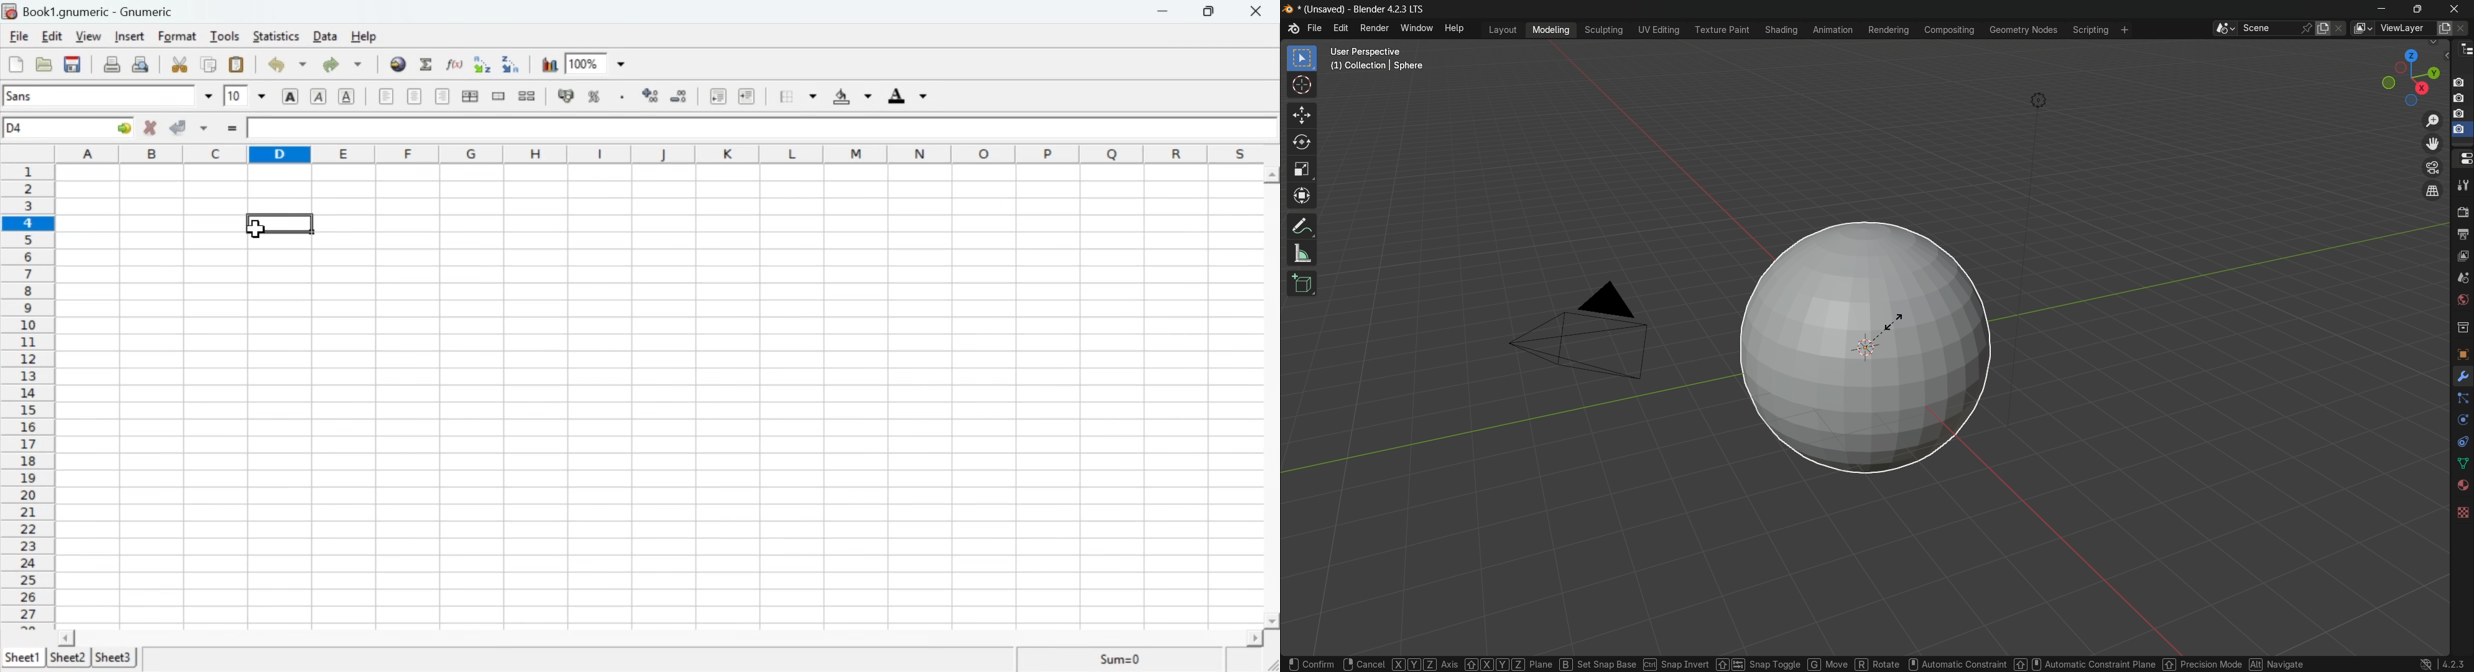  Describe the element at coordinates (72, 65) in the screenshot. I see `Save` at that location.